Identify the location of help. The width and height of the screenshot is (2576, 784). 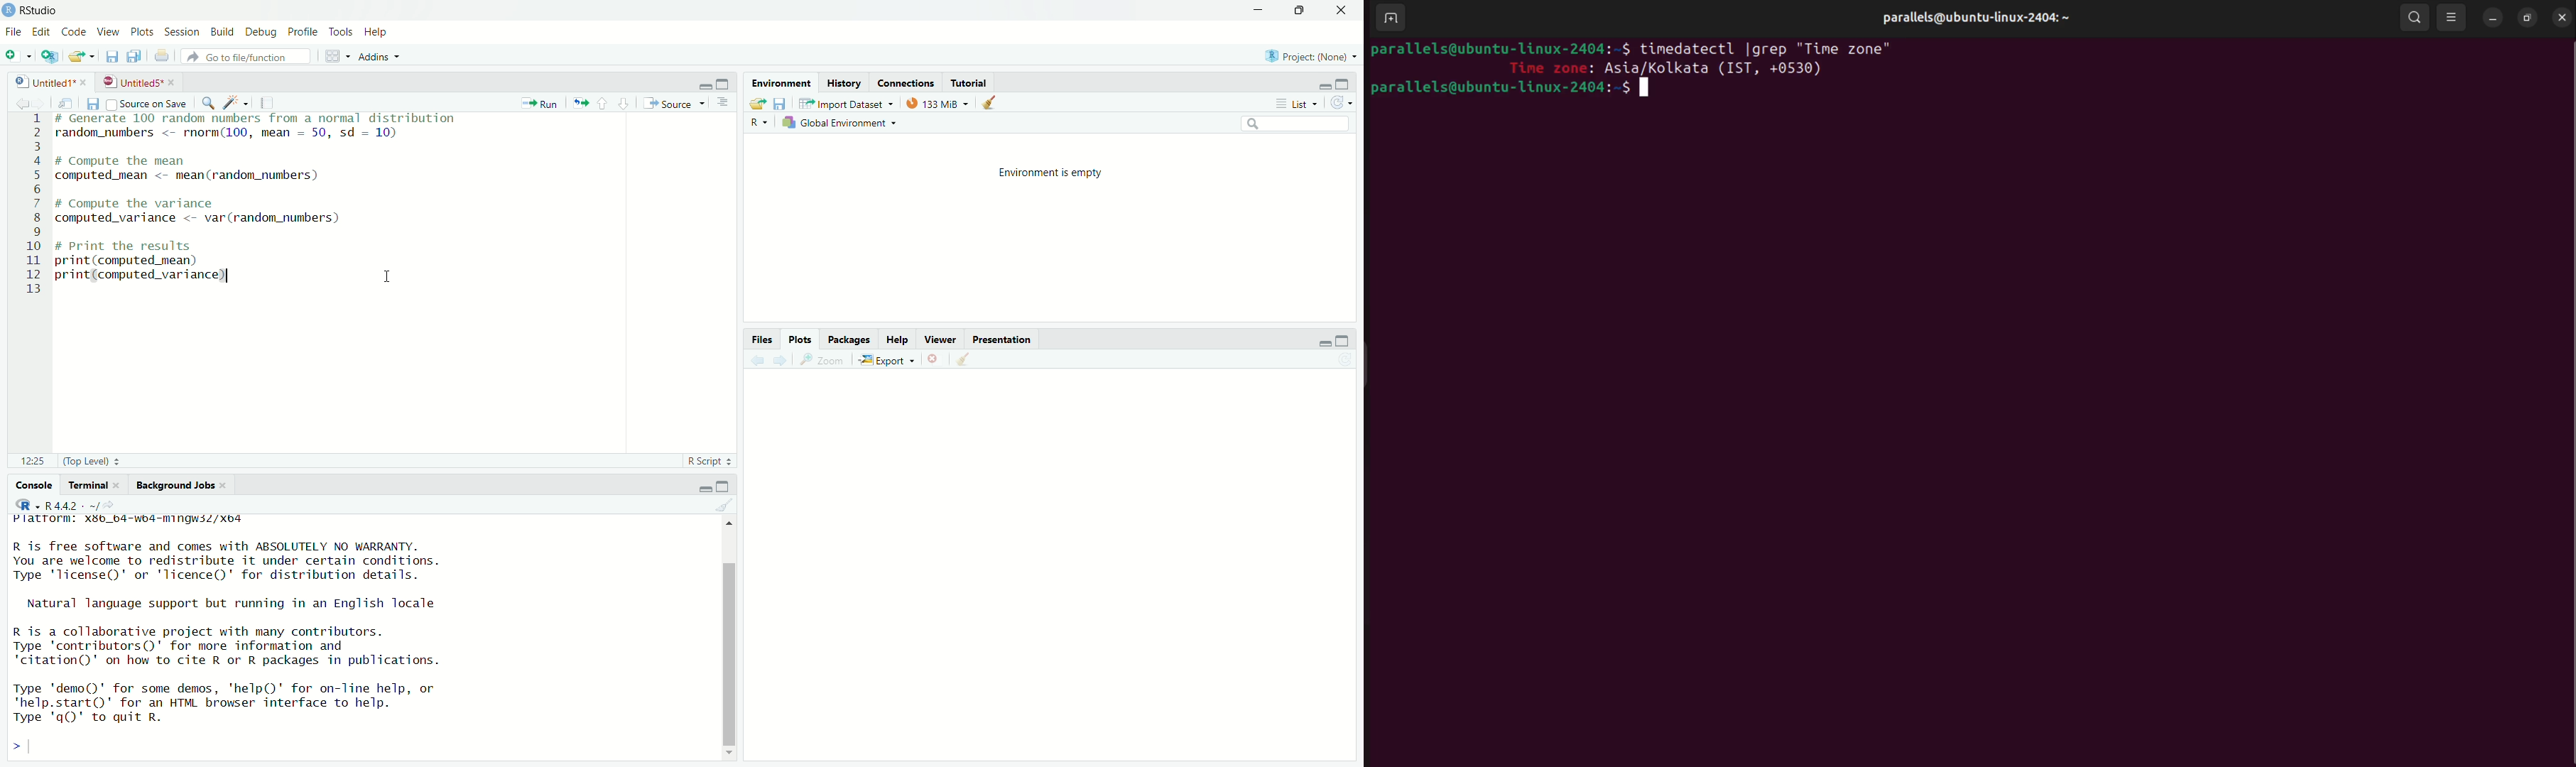
(898, 337).